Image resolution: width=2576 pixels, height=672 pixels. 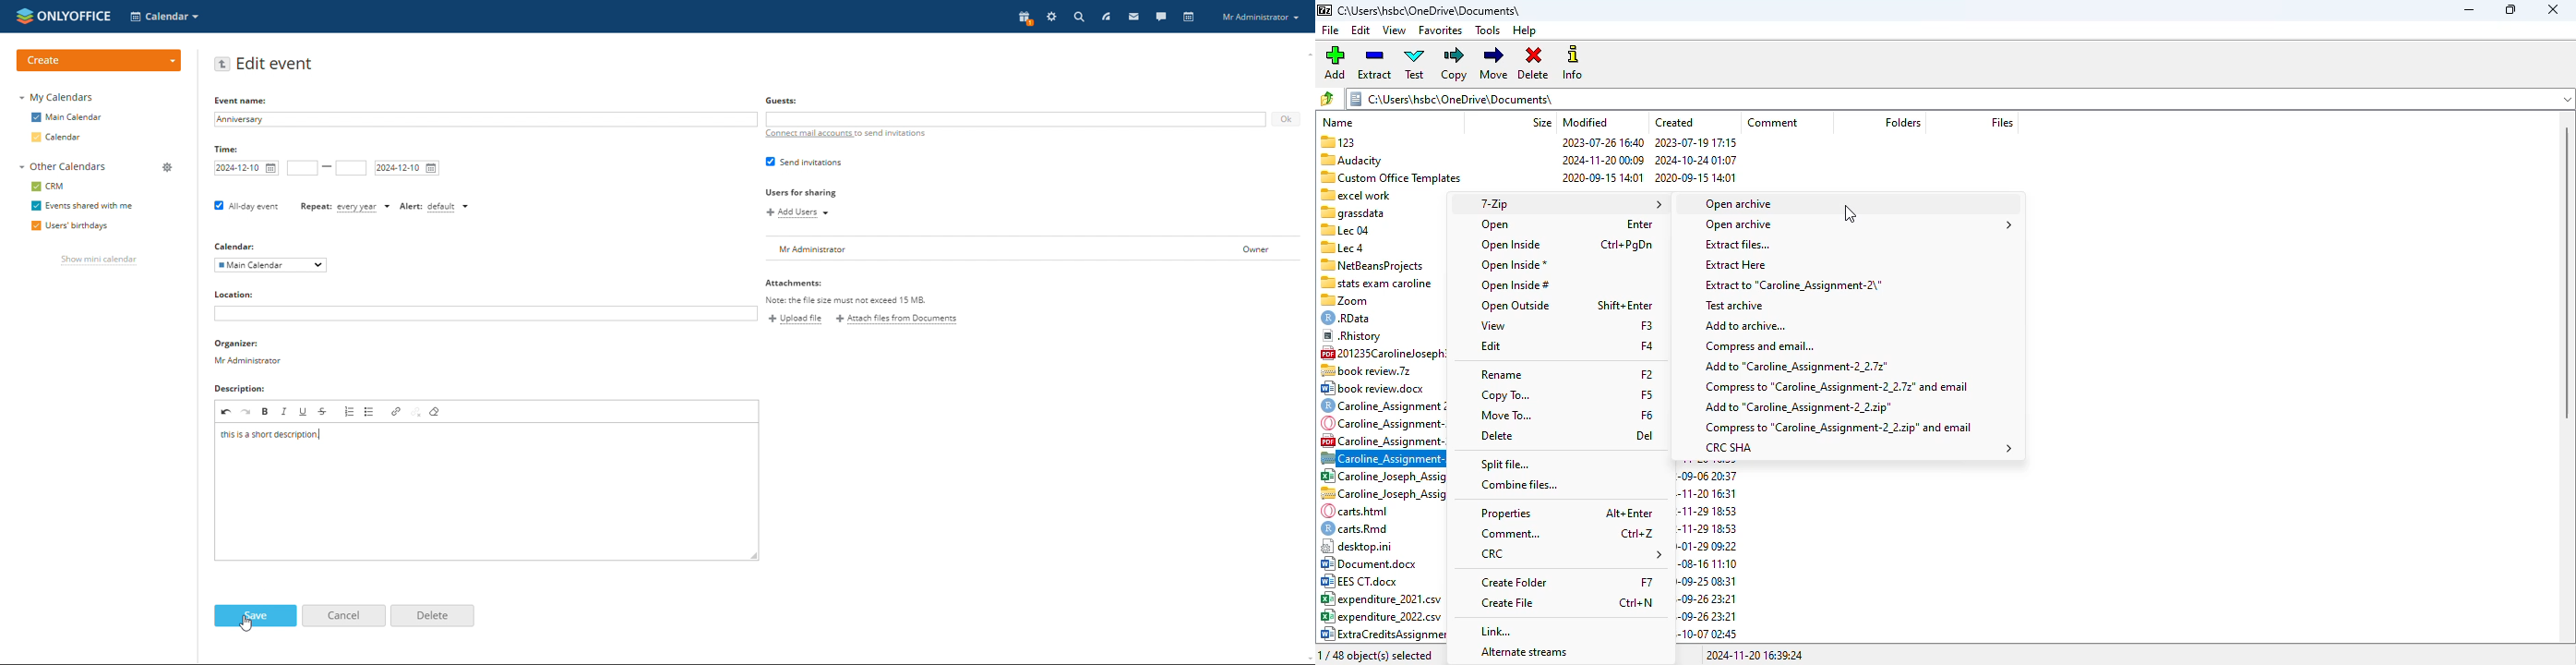 What do you see at coordinates (1361, 30) in the screenshot?
I see `edit` at bounding box center [1361, 30].